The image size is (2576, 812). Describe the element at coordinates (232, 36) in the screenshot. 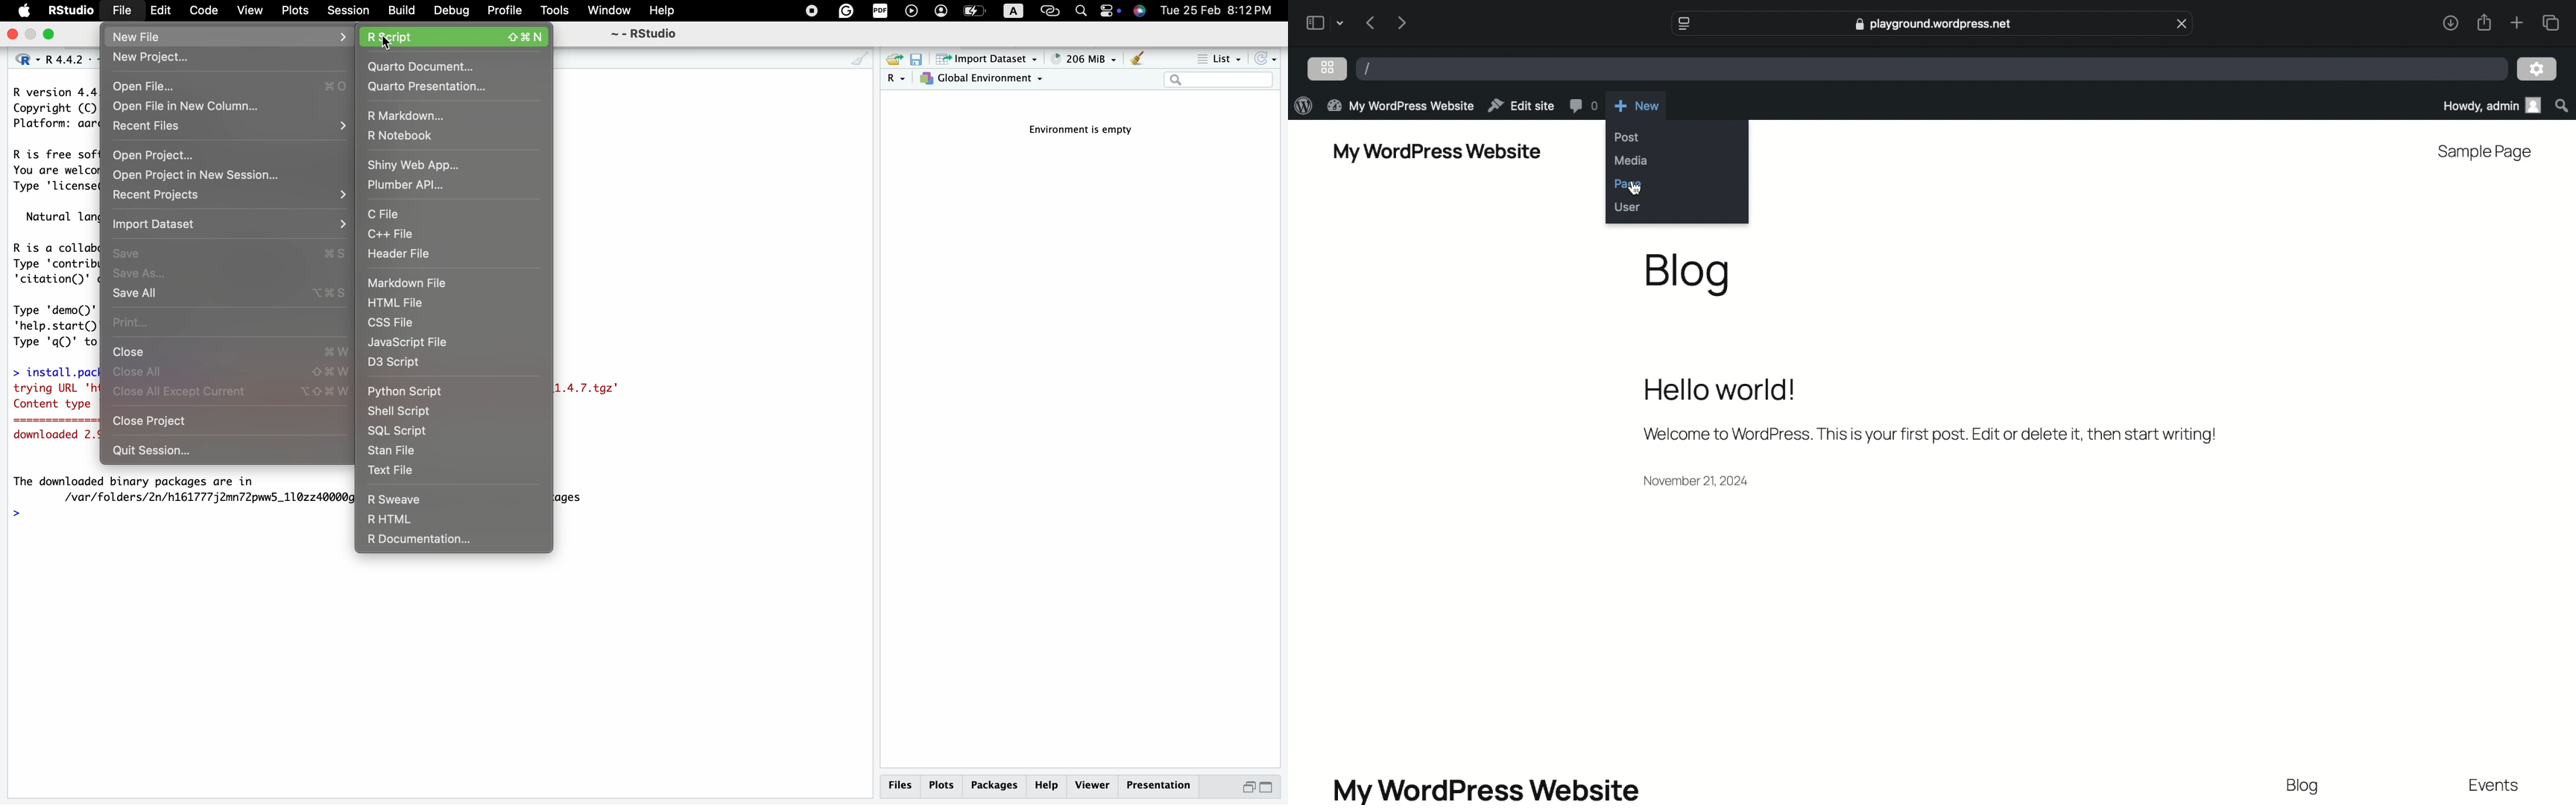

I see `New File` at that location.